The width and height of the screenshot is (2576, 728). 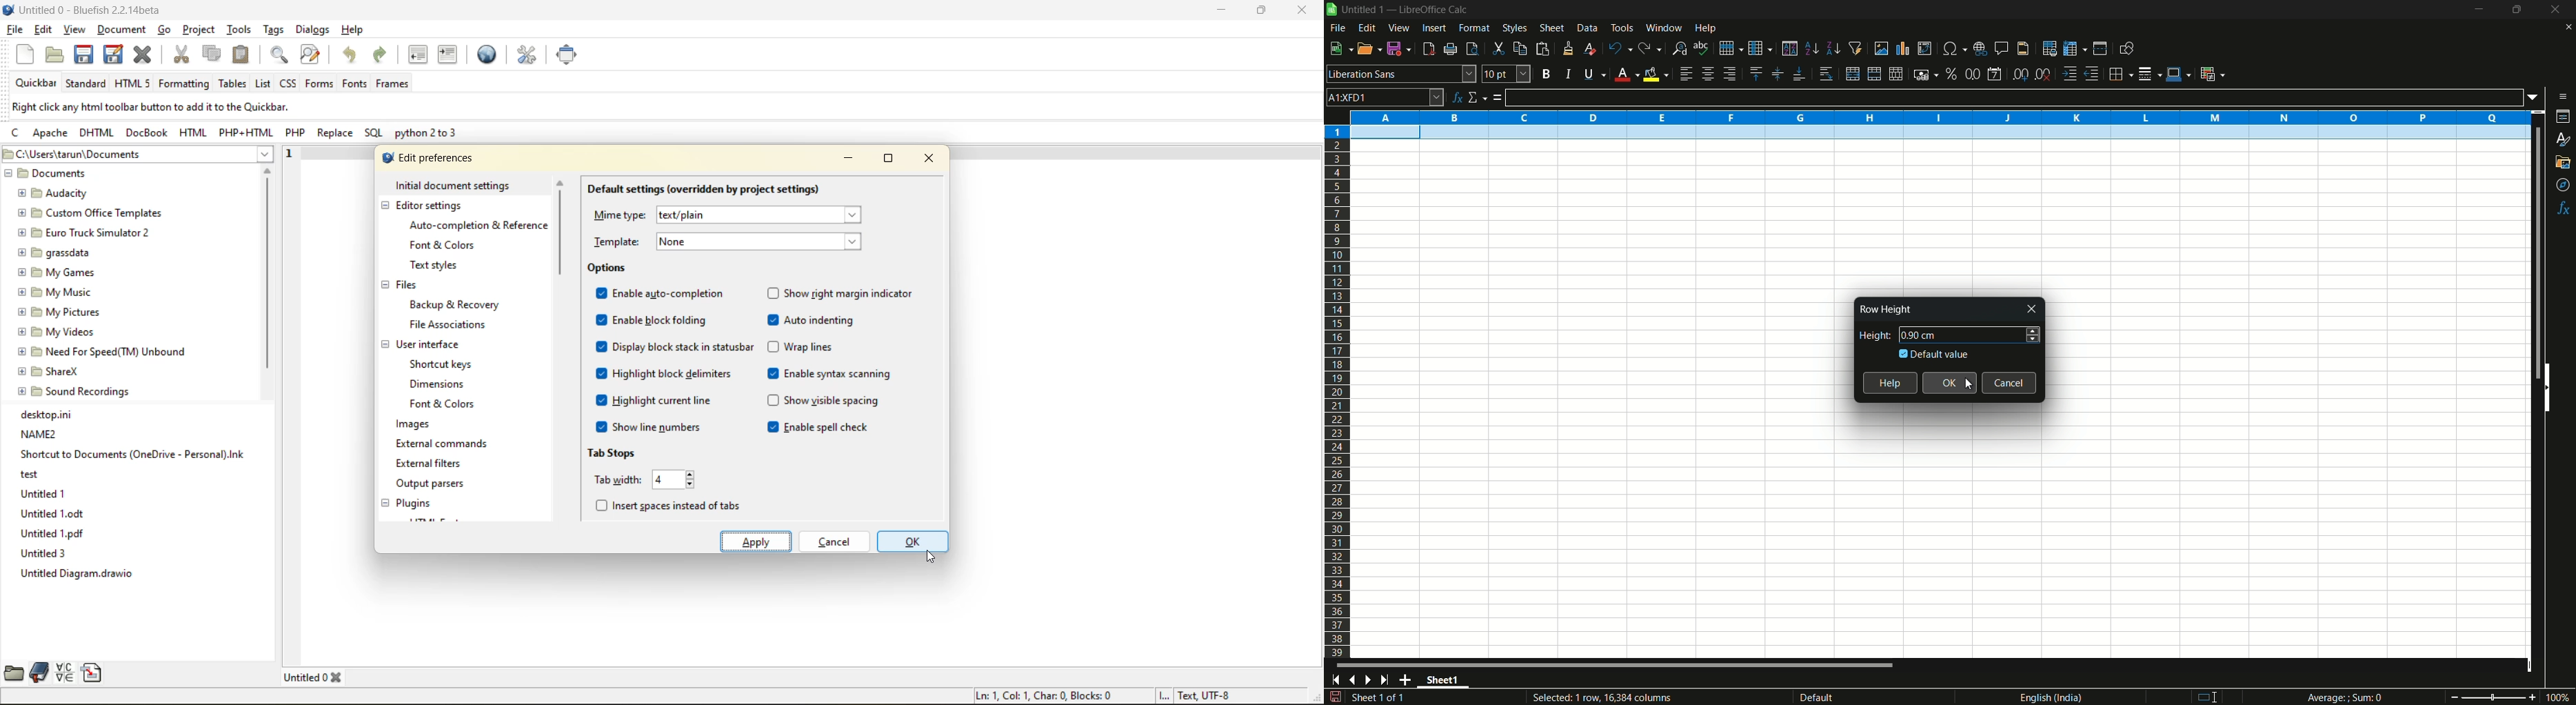 What do you see at coordinates (2050, 48) in the screenshot?
I see `print area` at bounding box center [2050, 48].